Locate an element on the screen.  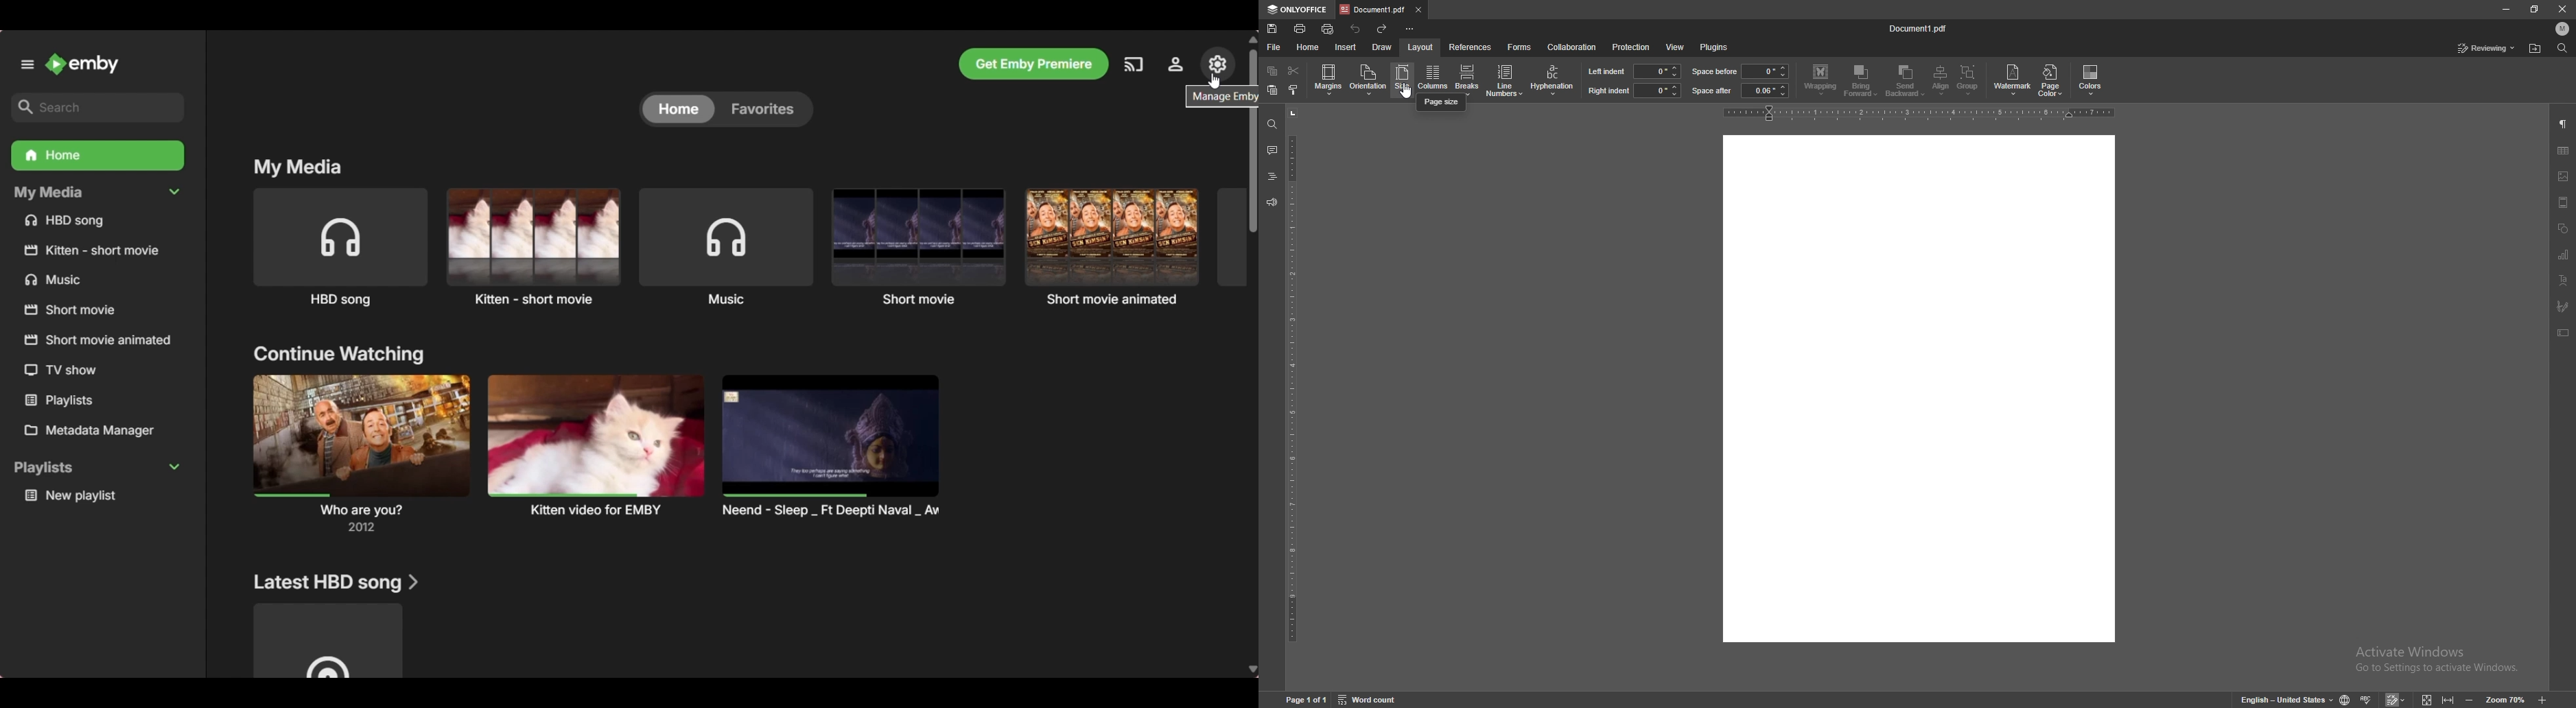
Collapse Playlists is located at coordinates (98, 467).